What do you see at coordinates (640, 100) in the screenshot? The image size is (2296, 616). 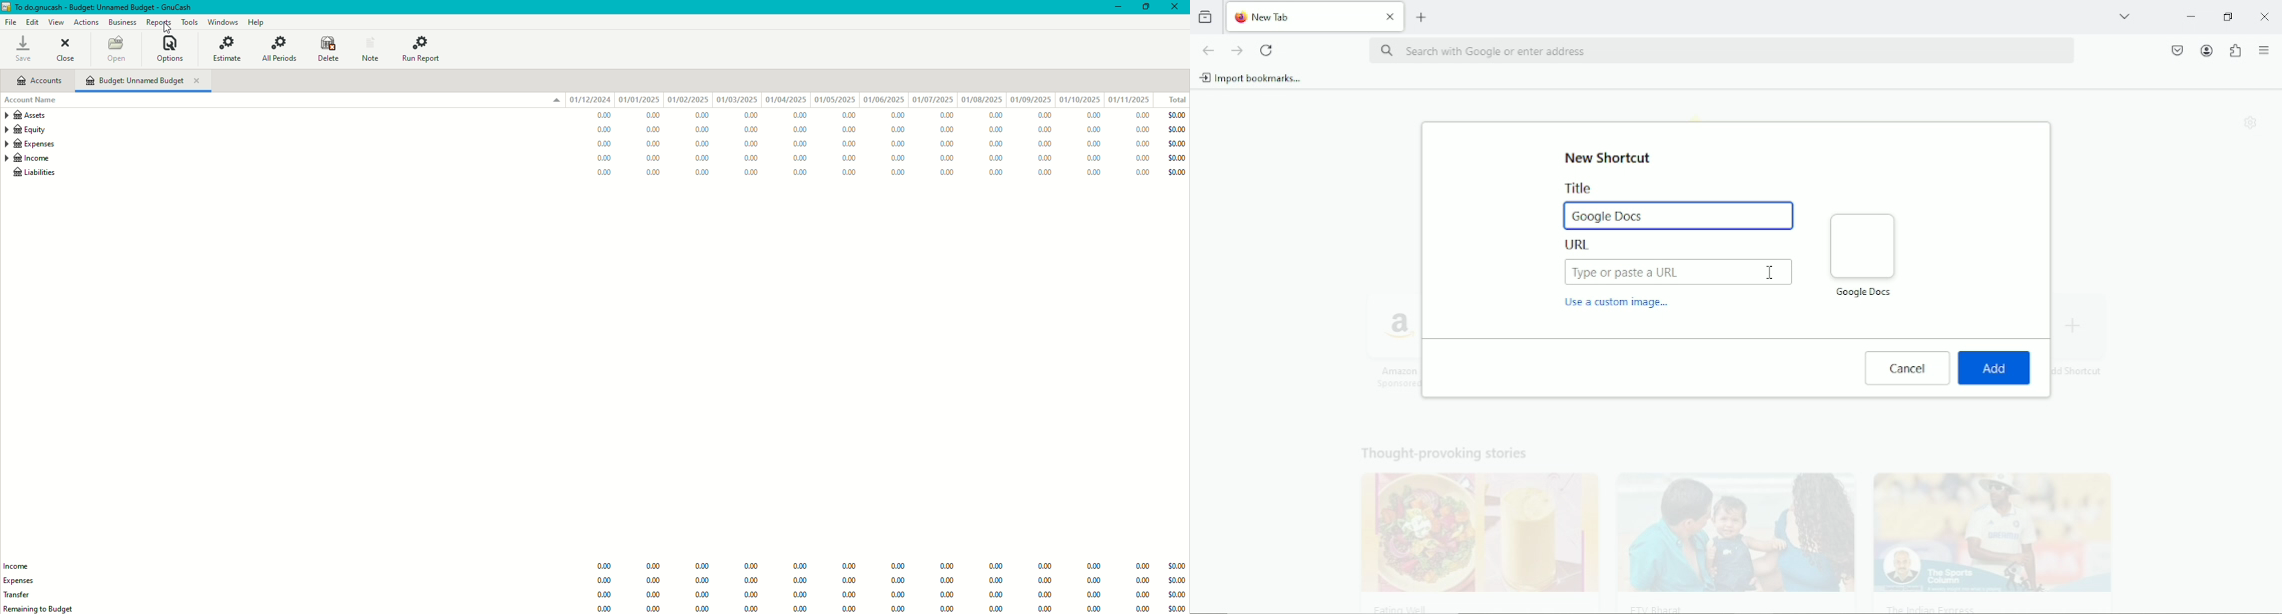 I see `01/01/2025` at bounding box center [640, 100].